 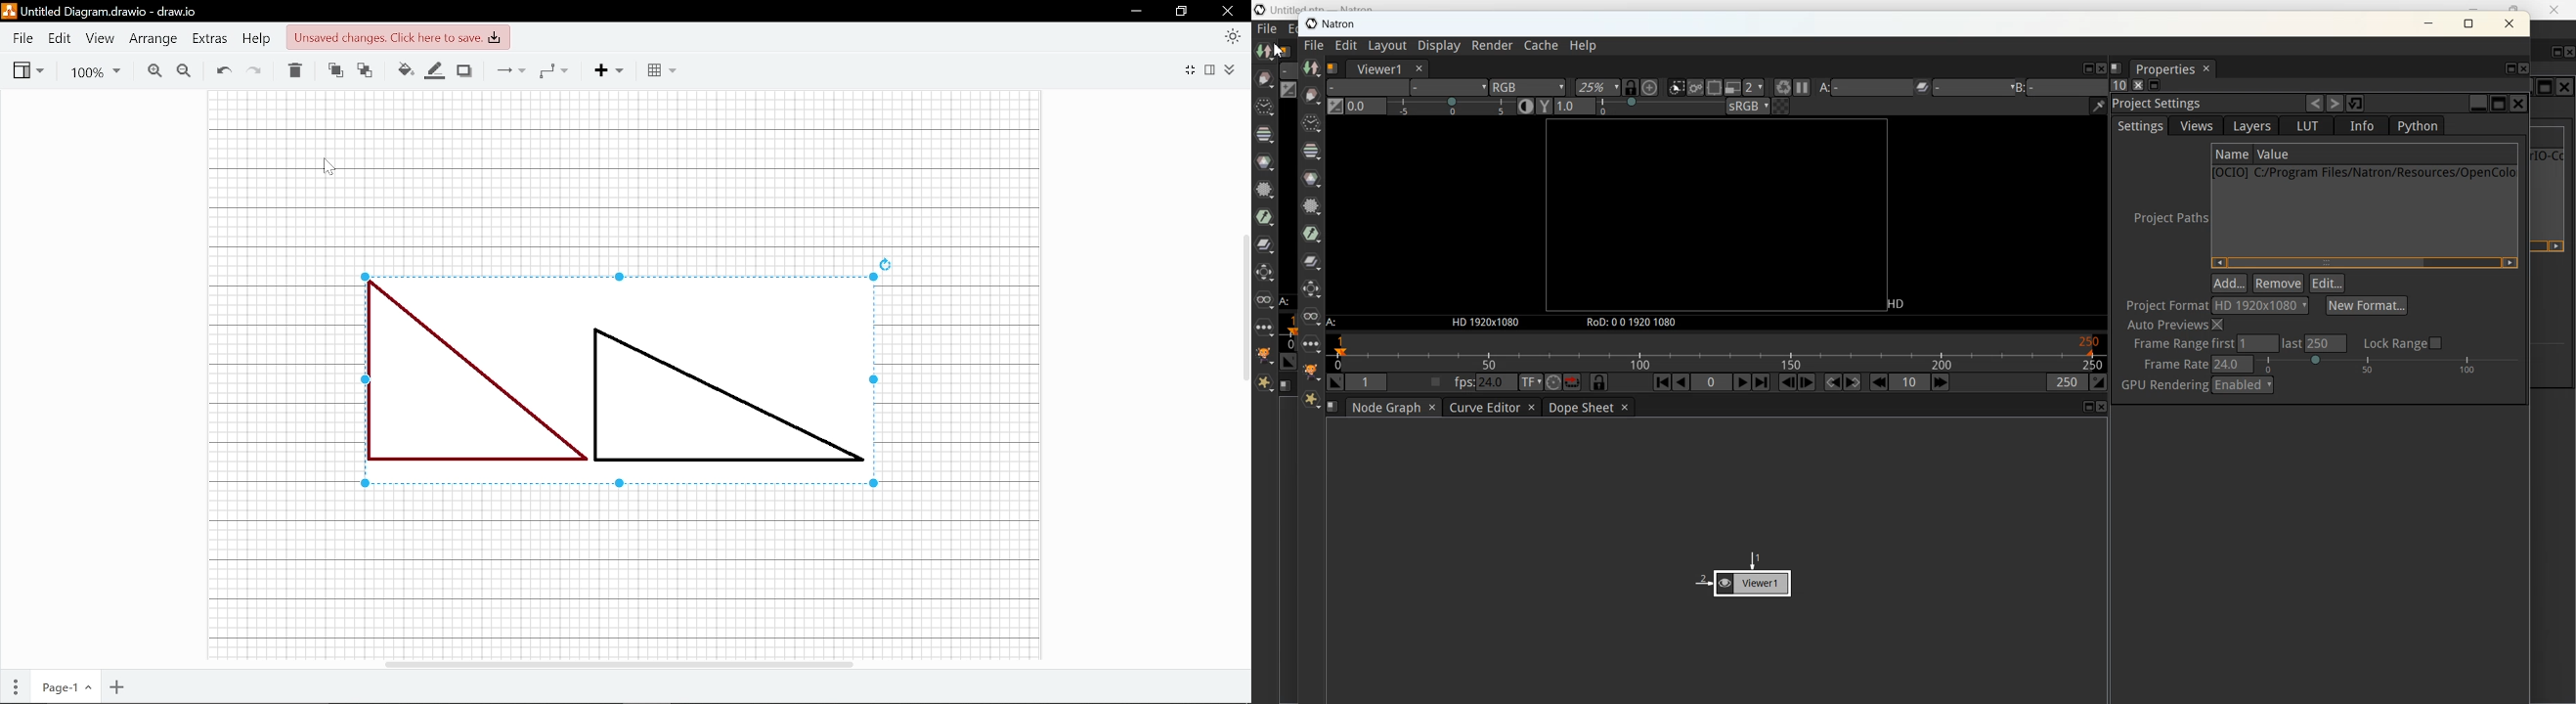 What do you see at coordinates (1191, 71) in the screenshot?
I see `Fullscreen` at bounding box center [1191, 71].